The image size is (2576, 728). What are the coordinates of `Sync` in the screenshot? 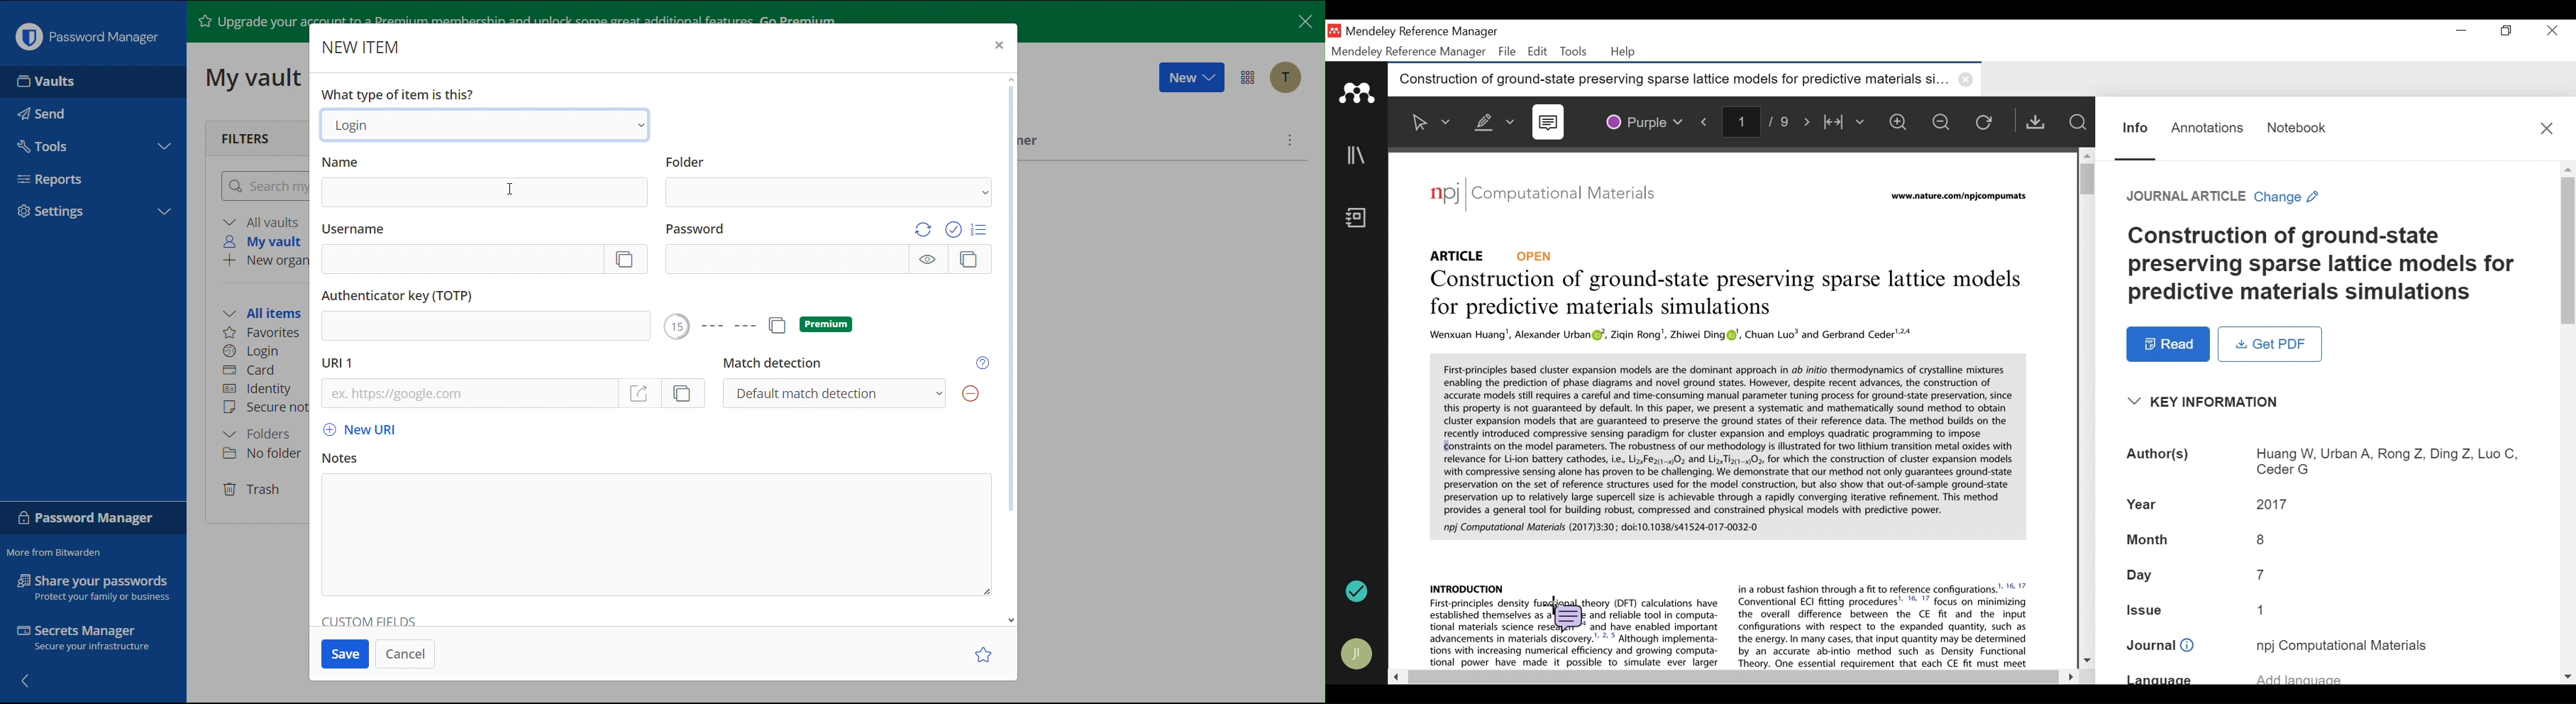 It's located at (1357, 593).